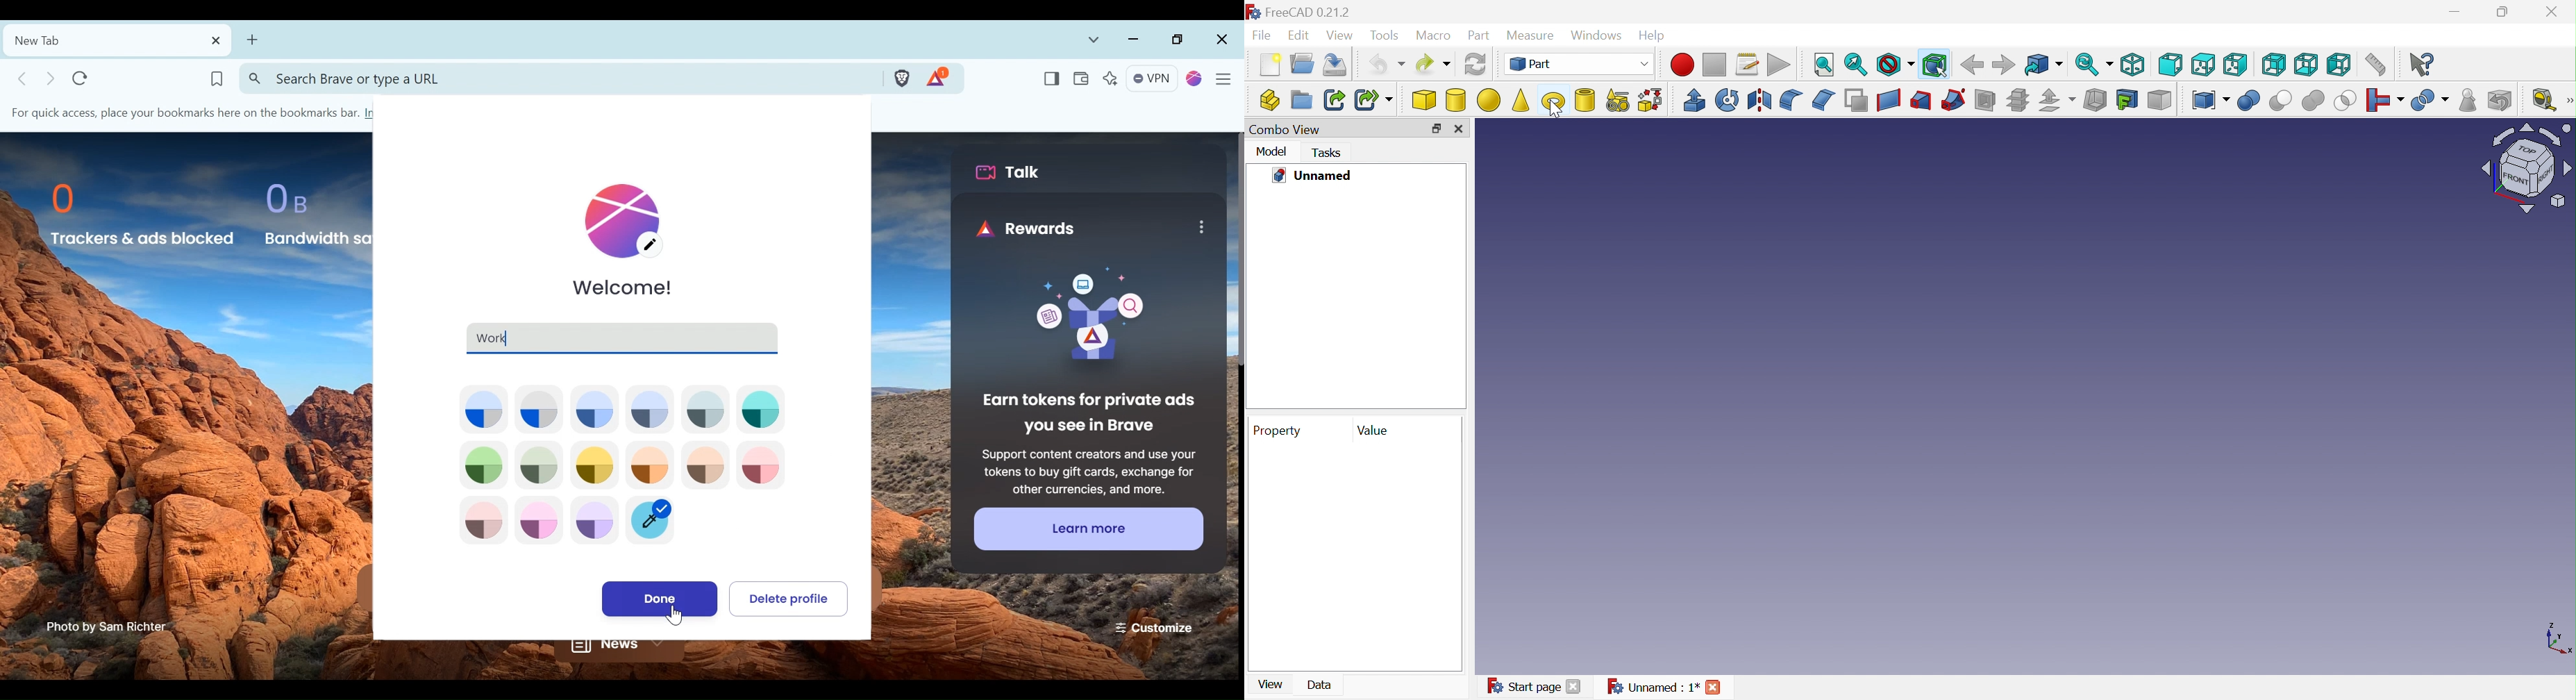 The width and height of the screenshot is (2576, 700). Describe the element at coordinates (2157, 101) in the screenshot. I see `Color per face` at that location.